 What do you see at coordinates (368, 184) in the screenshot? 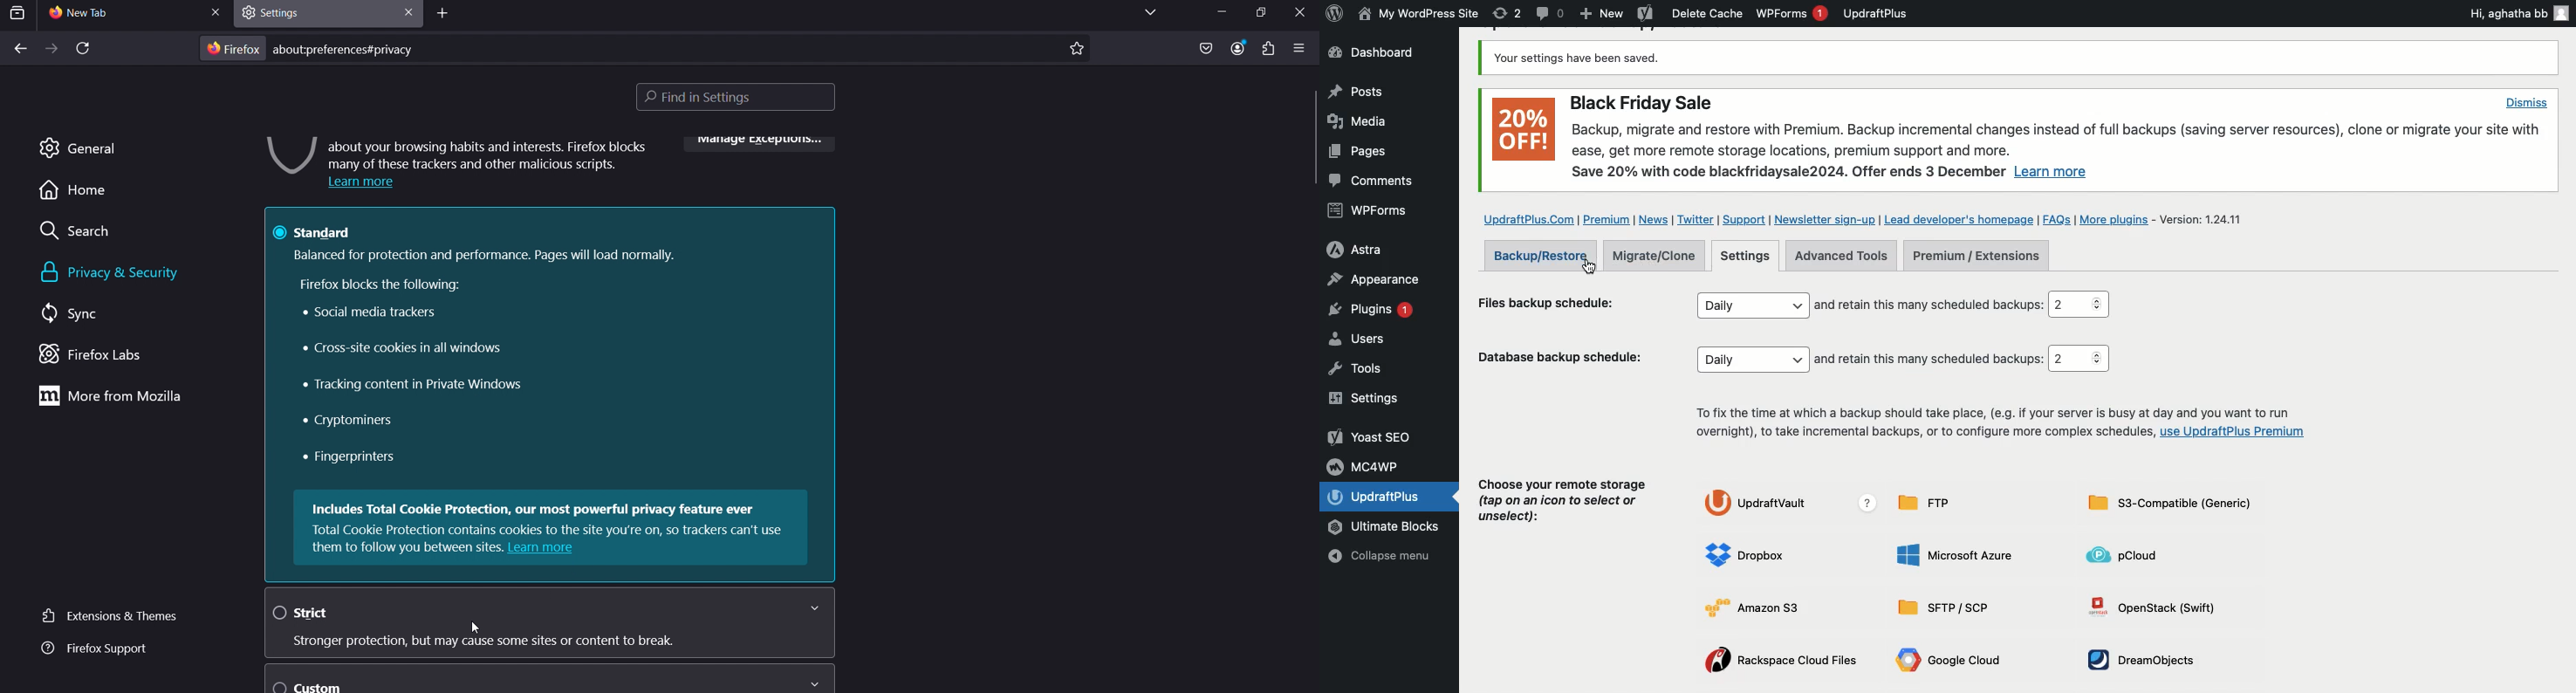
I see `Learn more` at bounding box center [368, 184].